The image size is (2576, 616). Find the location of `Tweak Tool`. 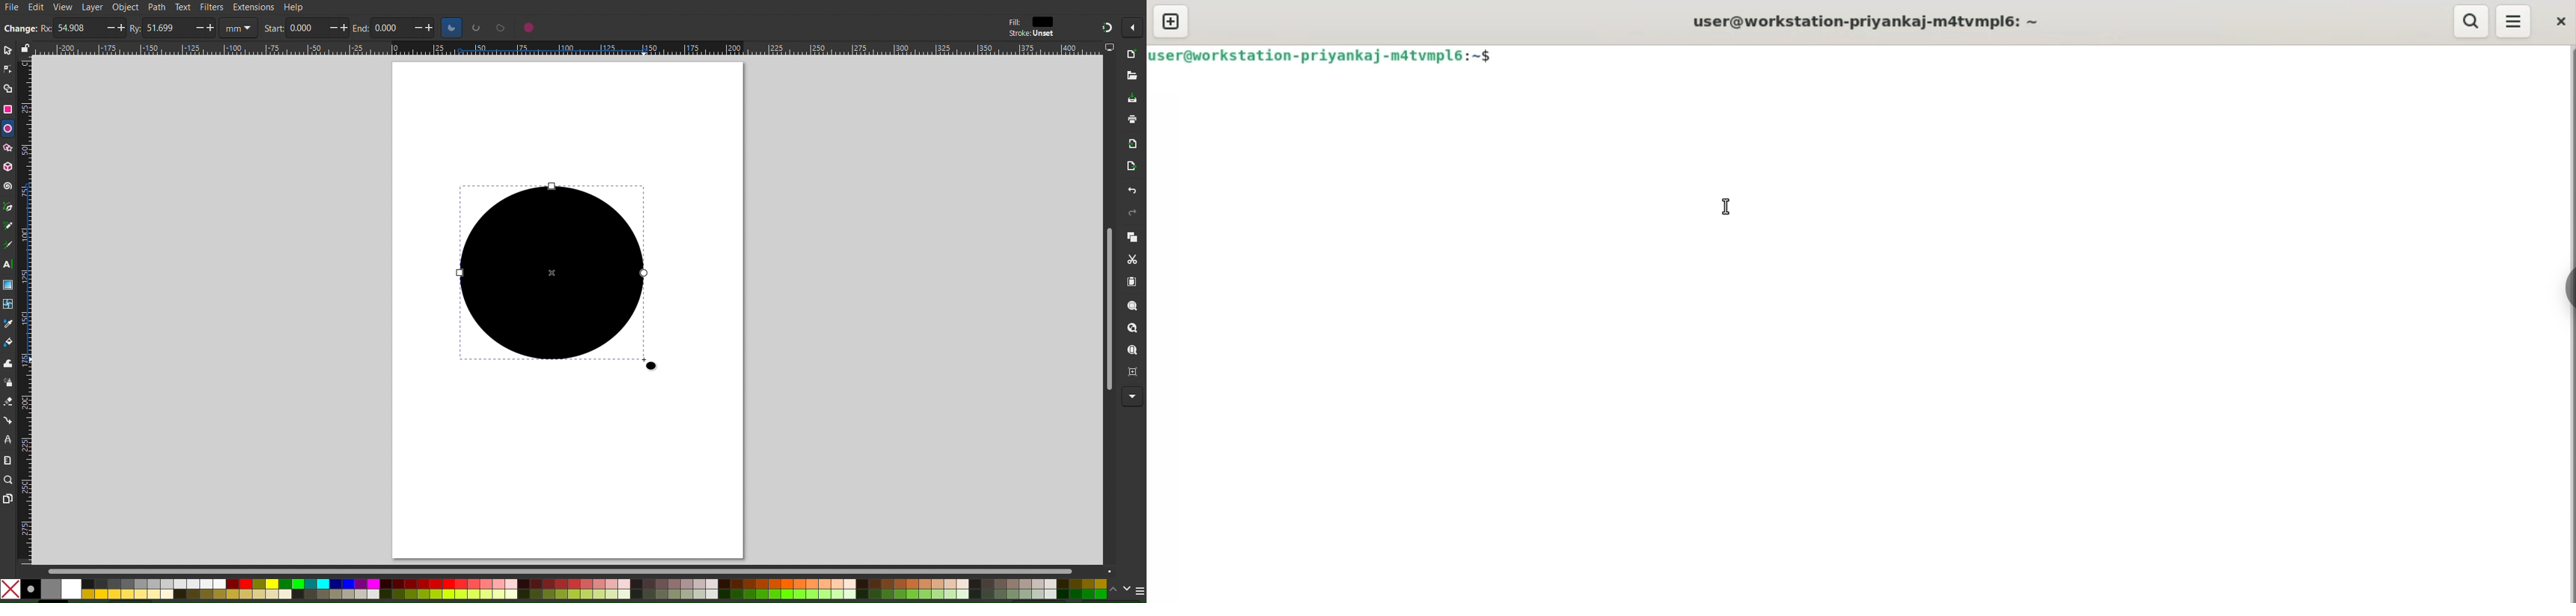

Tweak Tool is located at coordinates (8, 364).